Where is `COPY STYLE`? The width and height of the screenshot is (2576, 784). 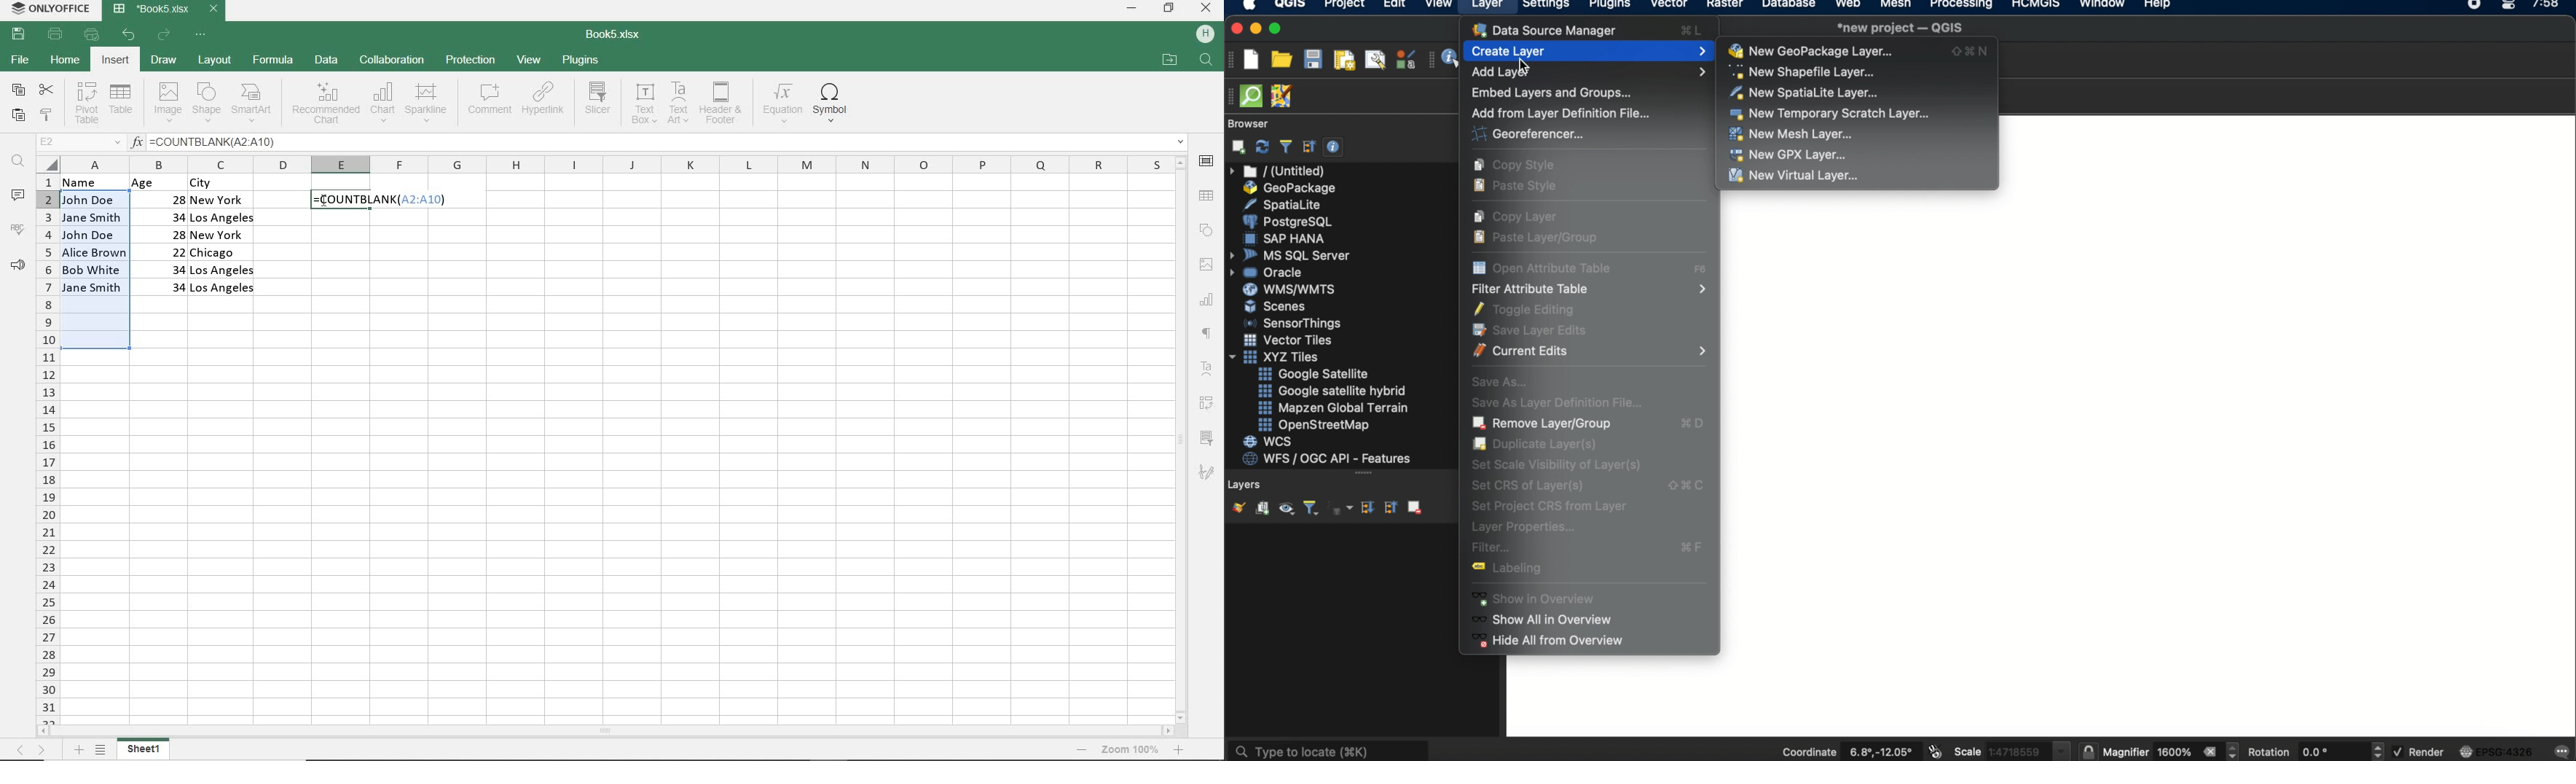 COPY STYLE is located at coordinates (47, 116).